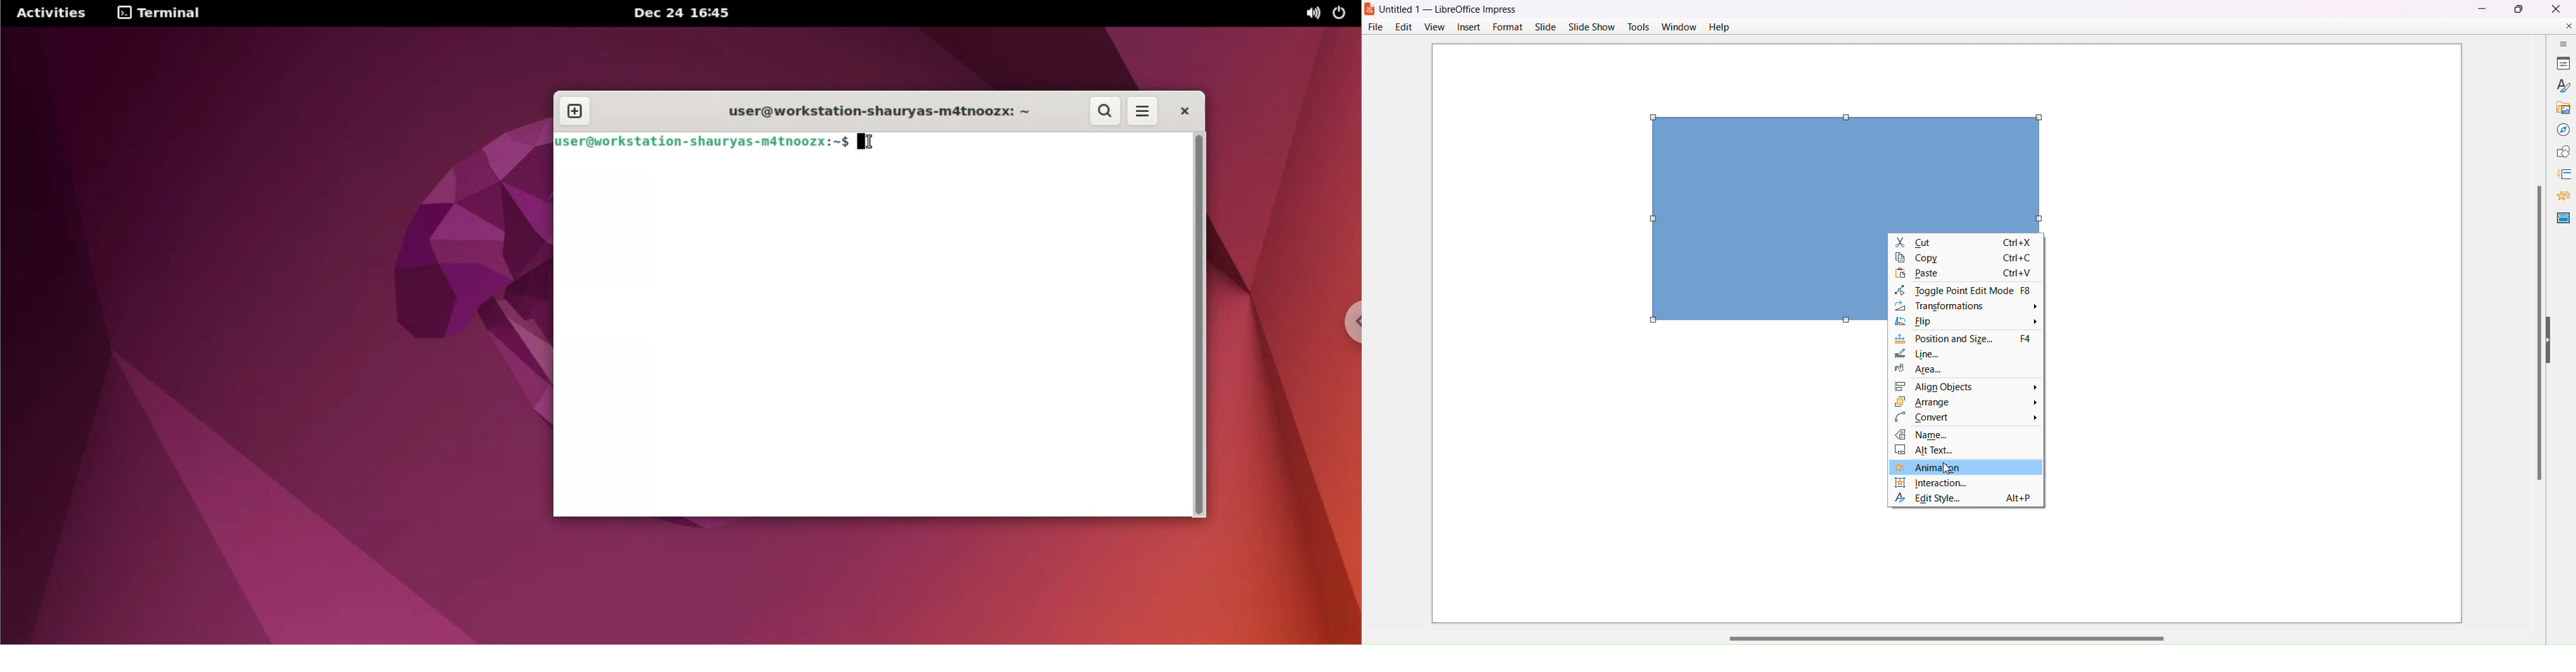  Describe the element at coordinates (2557, 42) in the screenshot. I see `Sidebar Settings` at that location.